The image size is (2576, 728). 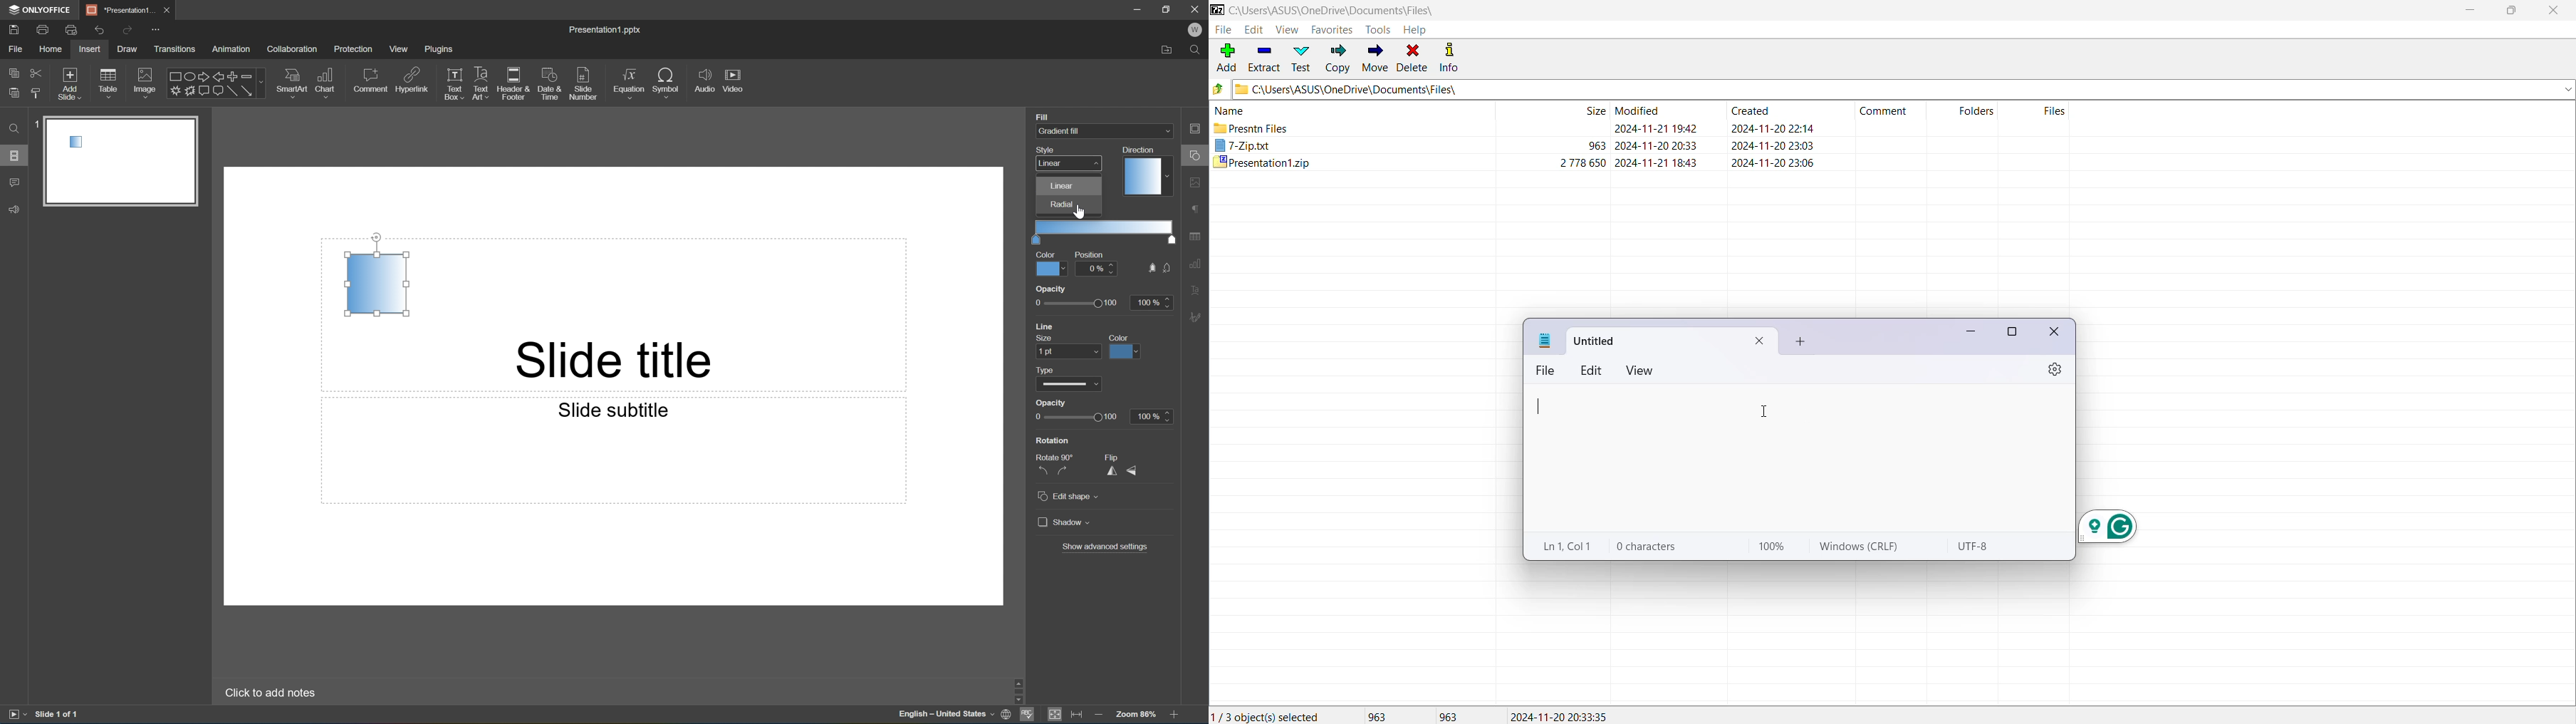 I want to click on Show advanced settings, so click(x=1104, y=548).